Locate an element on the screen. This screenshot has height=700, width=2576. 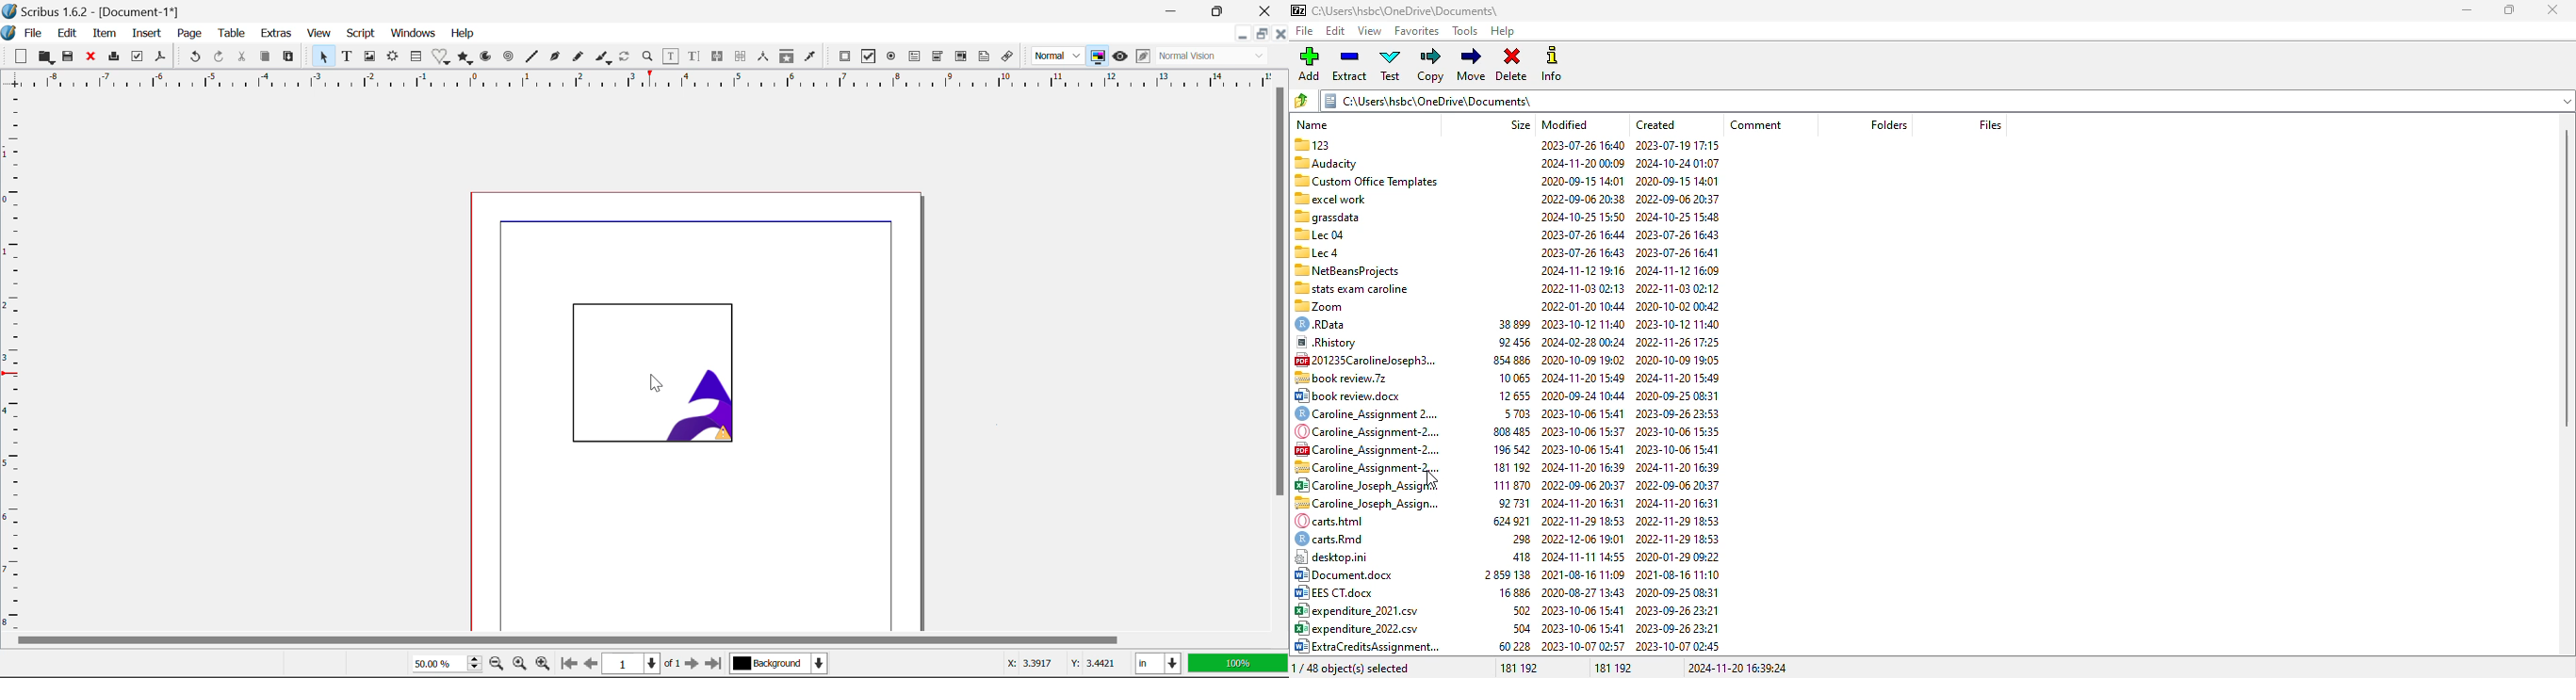
desktop.ini 418 2024-11-11 14:55 2020-01-29 09:22 is located at coordinates (1508, 557).